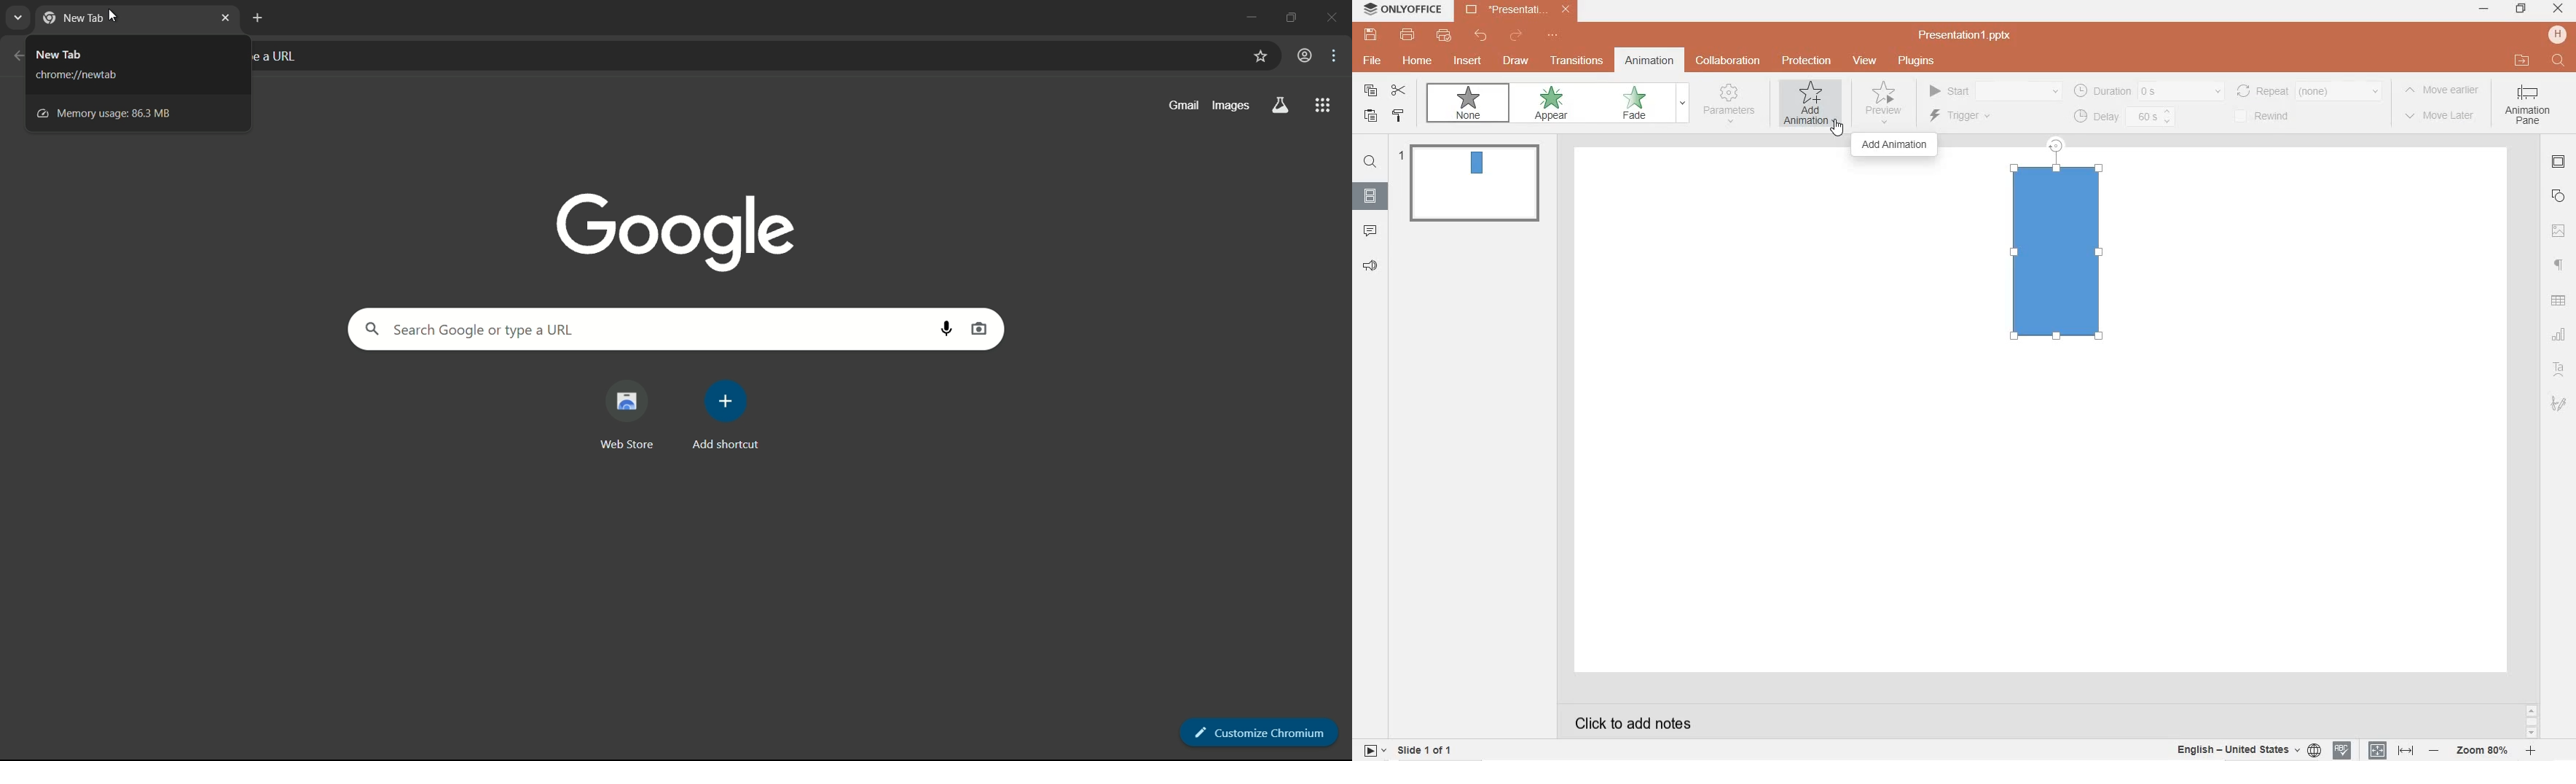 This screenshot has width=2576, height=784. Describe the element at coordinates (1323, 105) in the screenshot. I see `google apps` at that location.